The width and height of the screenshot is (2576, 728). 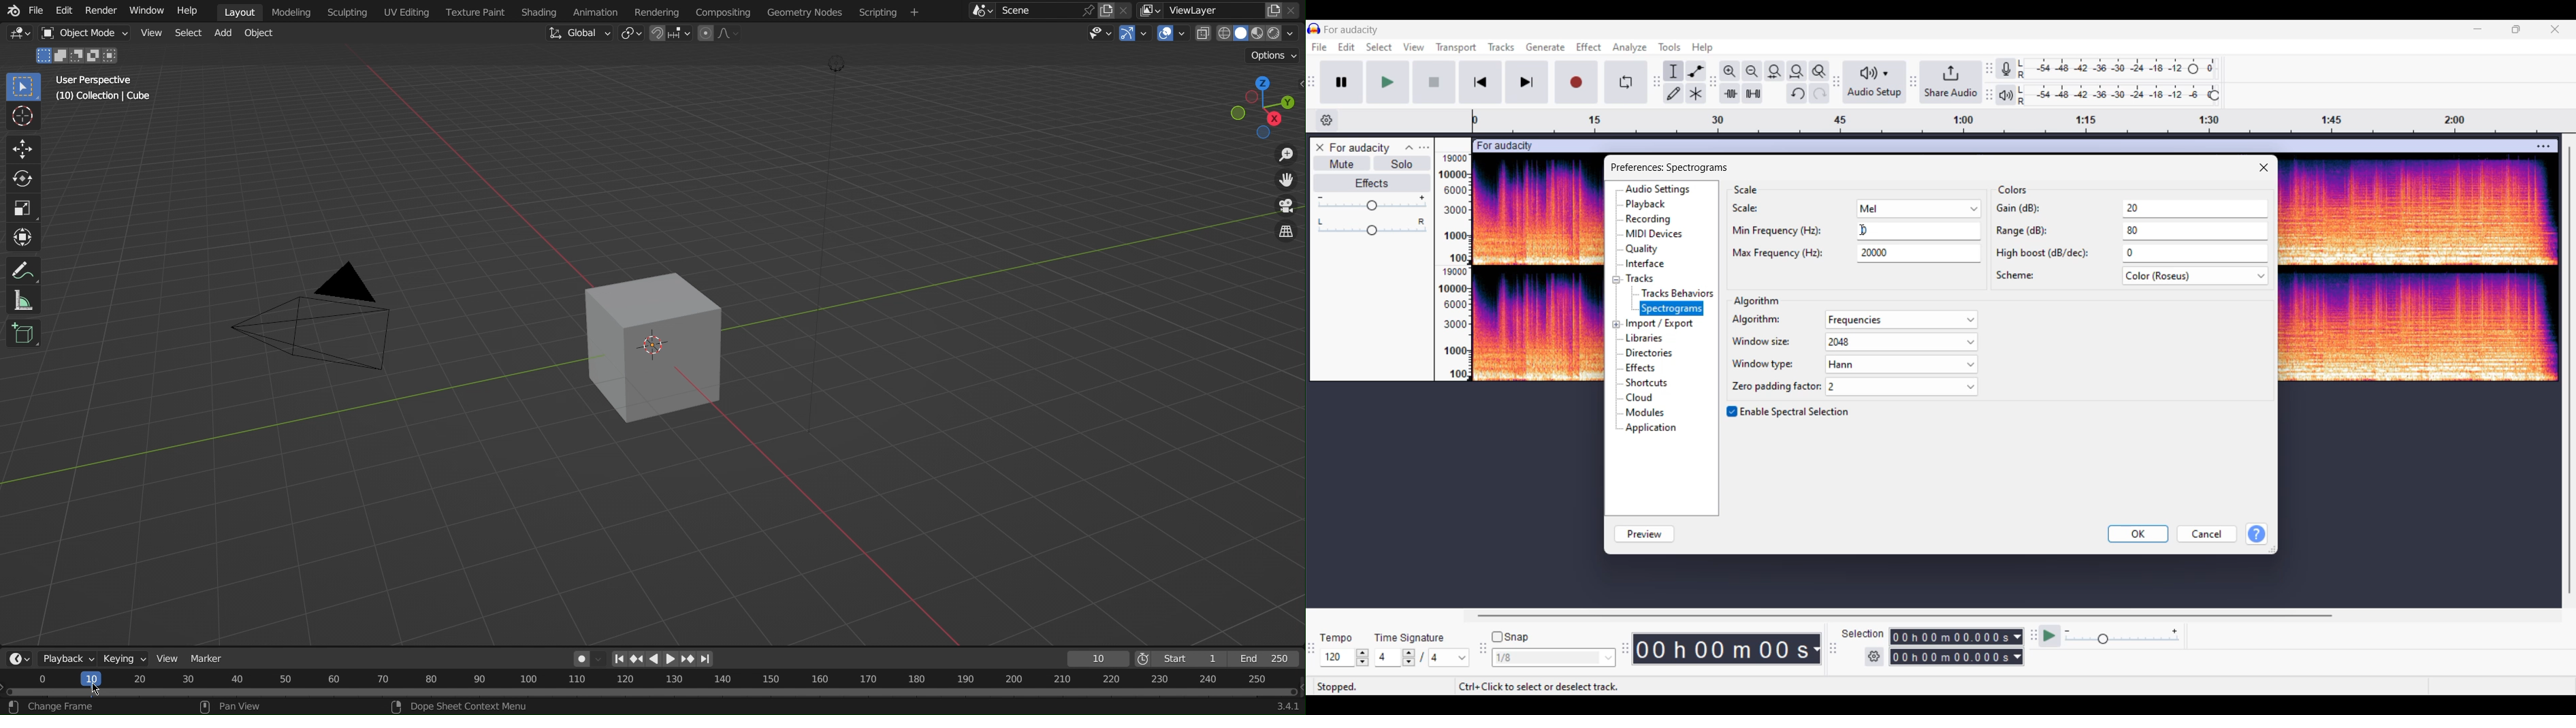 What do you see at coordinates (2272, 549) in the screenshot?
I see `Change dimension` at bounding box center [2272, 549].